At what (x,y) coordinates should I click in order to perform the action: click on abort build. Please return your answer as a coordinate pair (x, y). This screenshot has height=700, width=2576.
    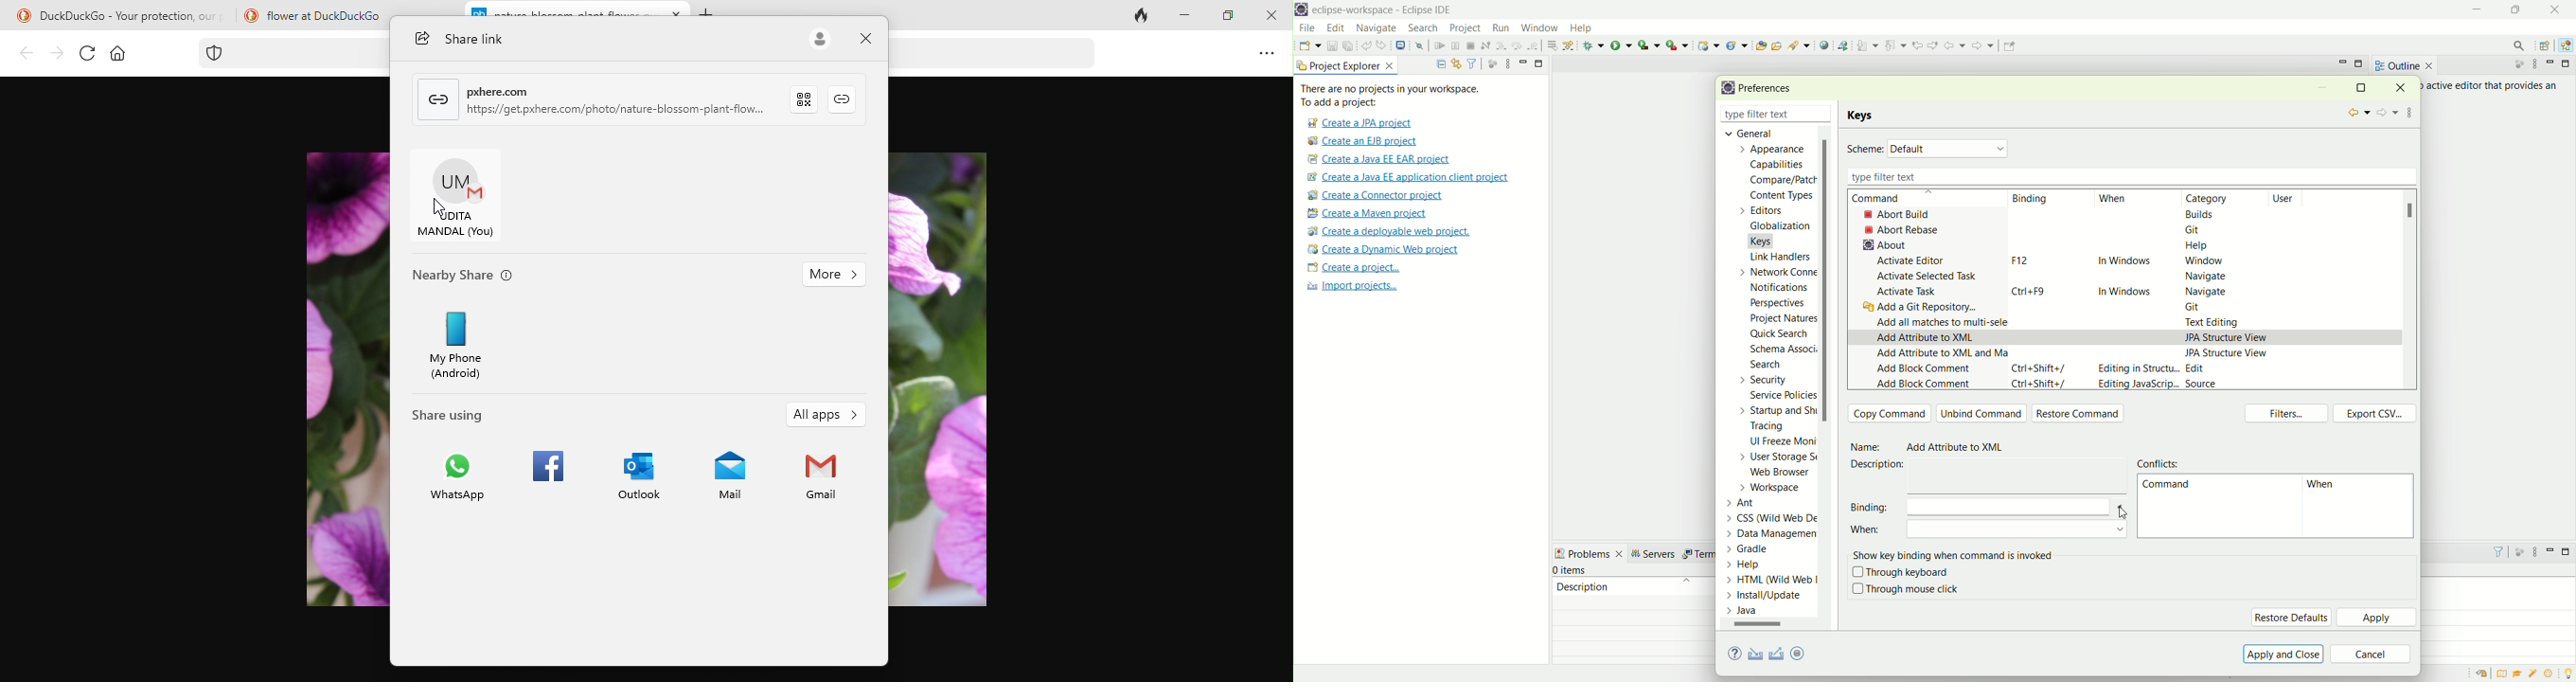
    Looking at the image, I should click on (1909, 214).